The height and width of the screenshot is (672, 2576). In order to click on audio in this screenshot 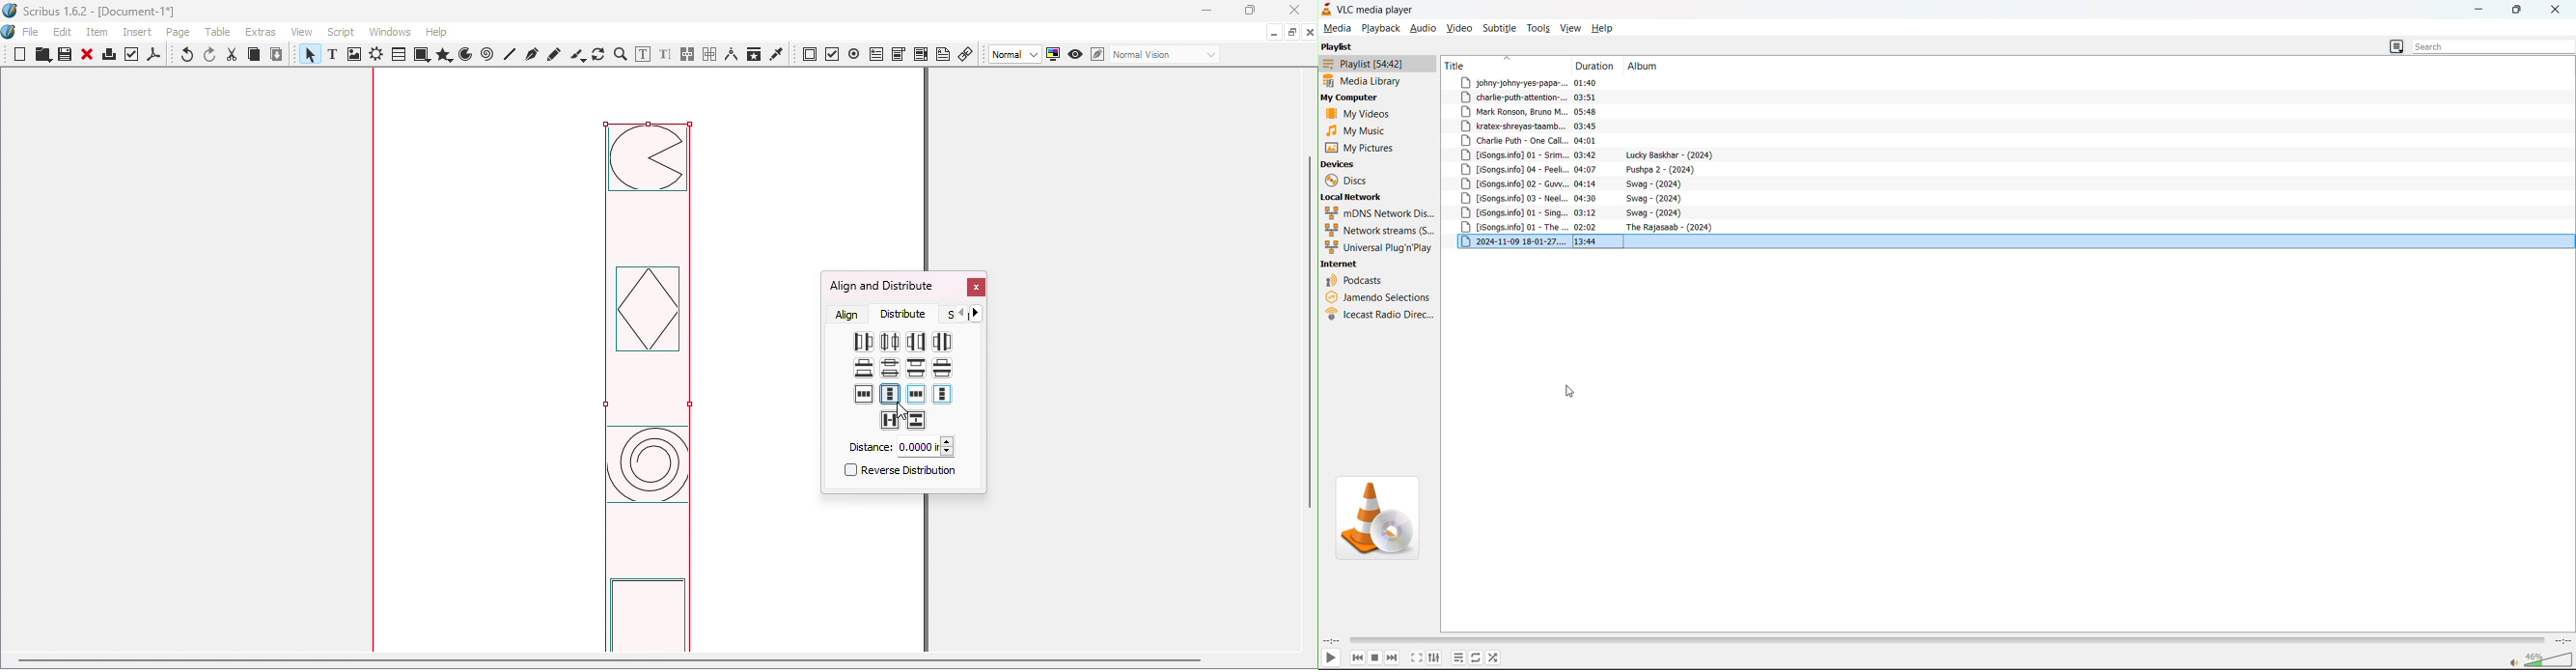, I will do `click(1423, 28)`.